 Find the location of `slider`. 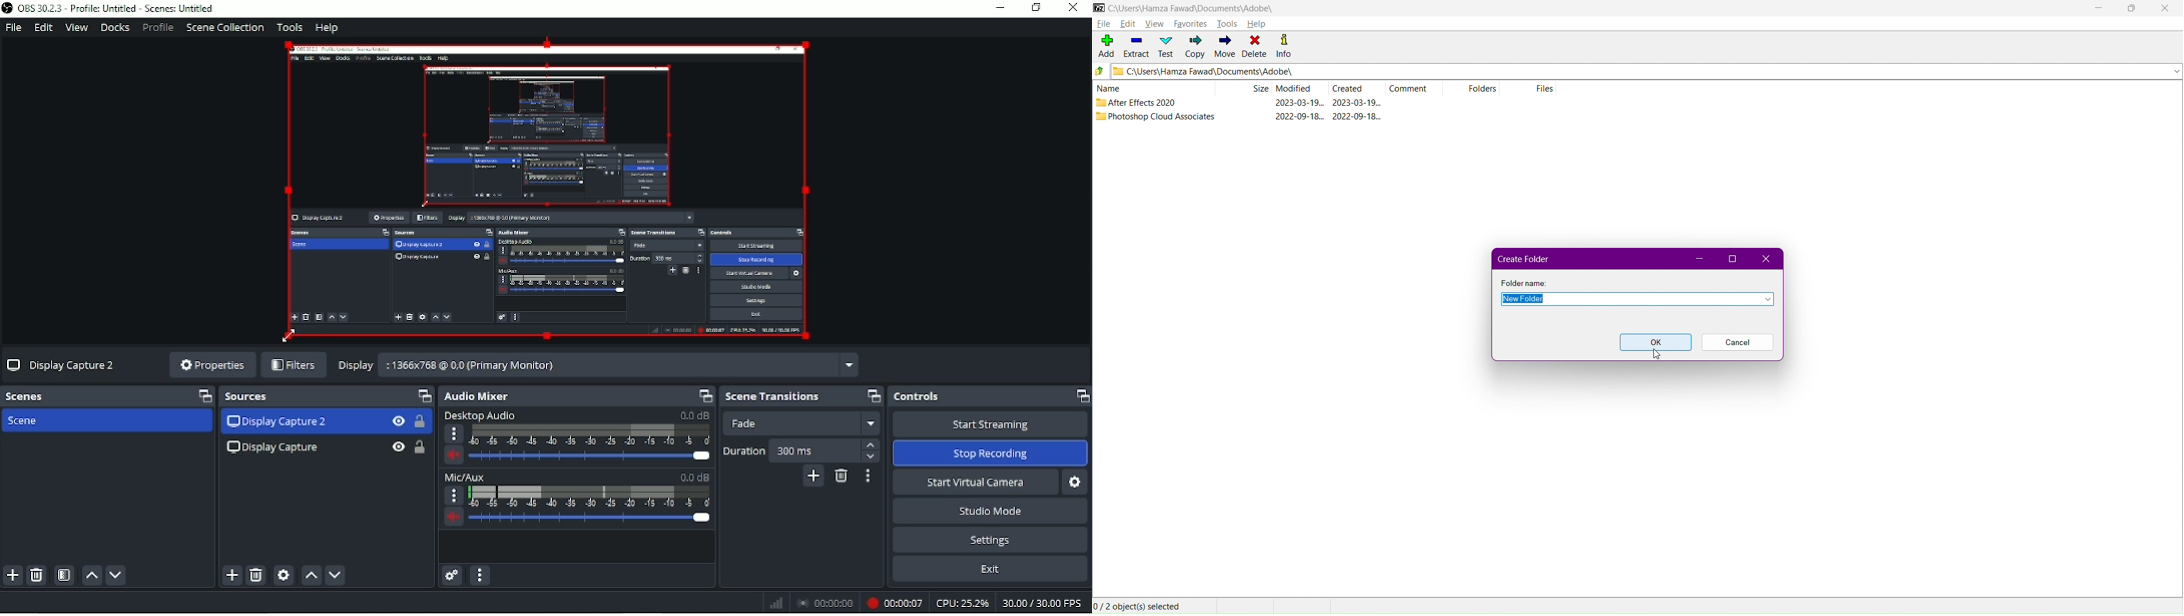

slider is located at coordinates (592, 521).